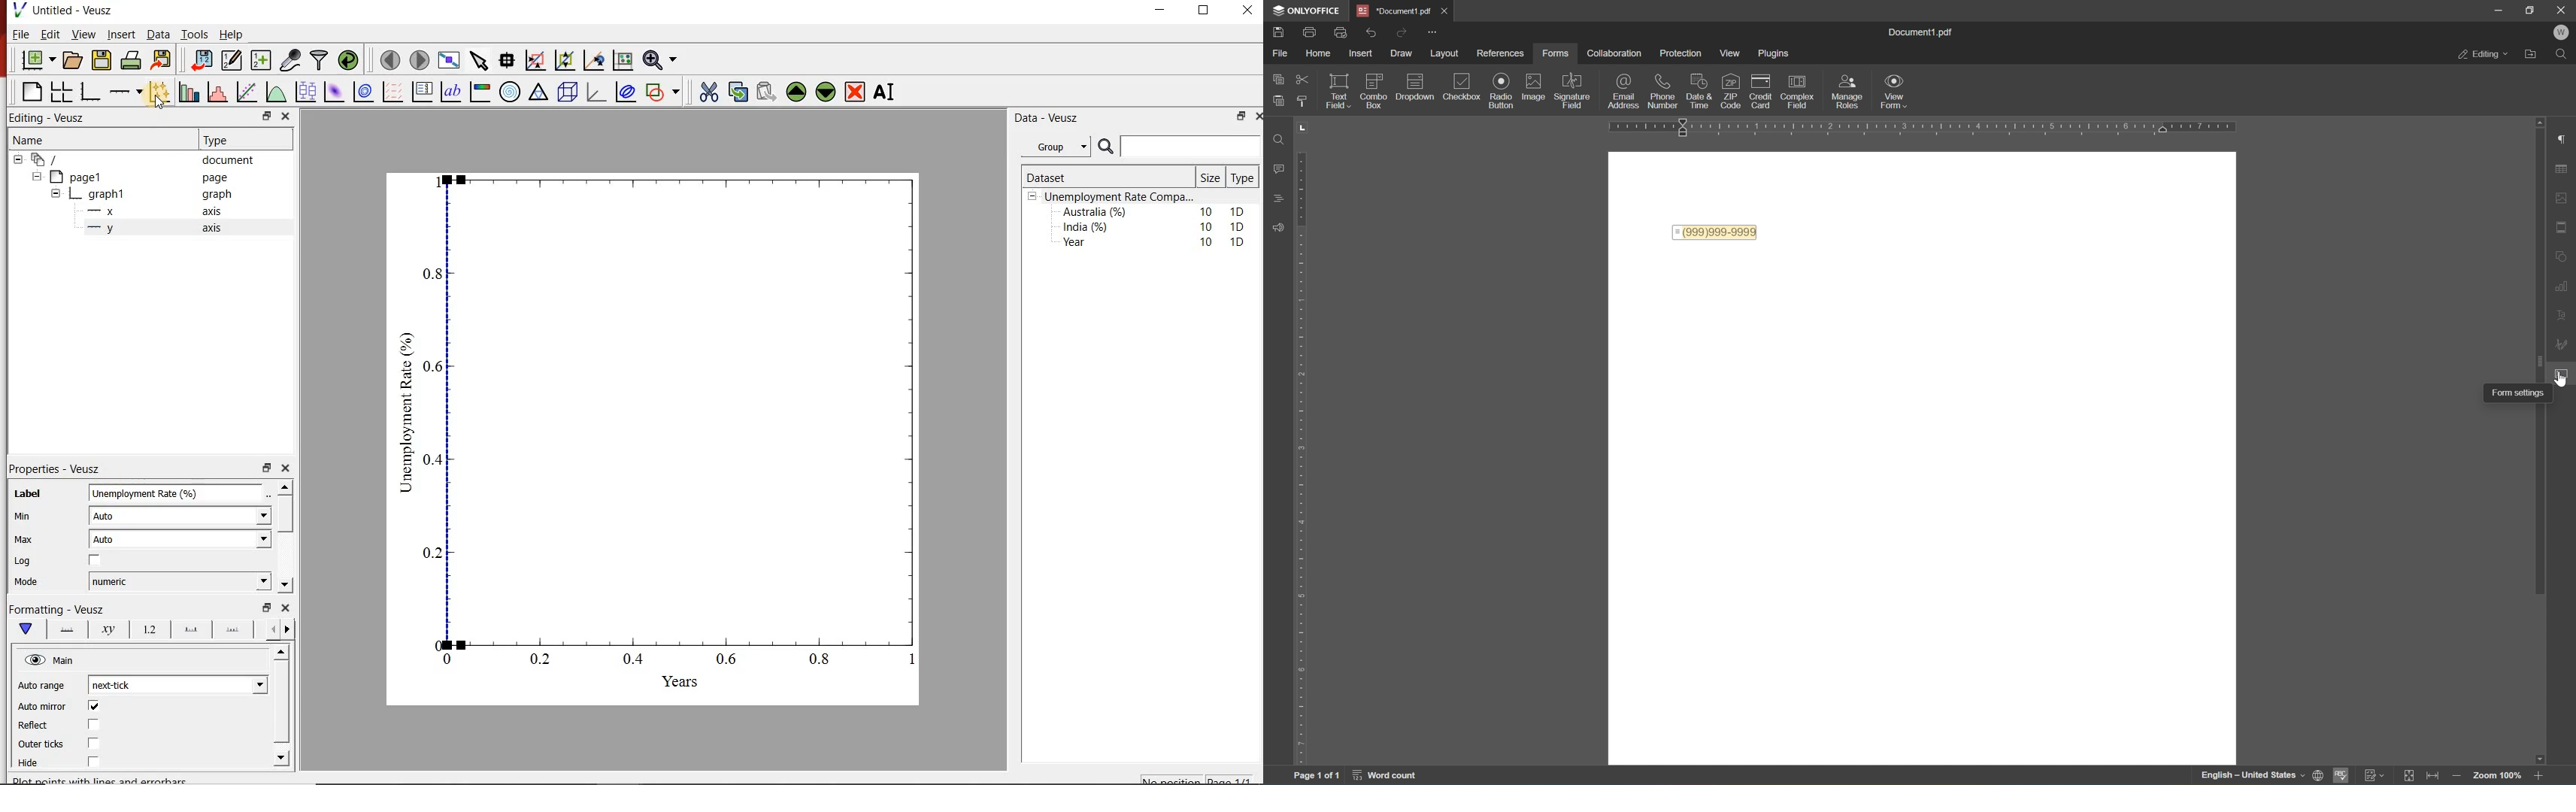  What do you see at coordinates (2519, 392) in the screenshot?
I see `form settings` at bounding box center [2519, 392].